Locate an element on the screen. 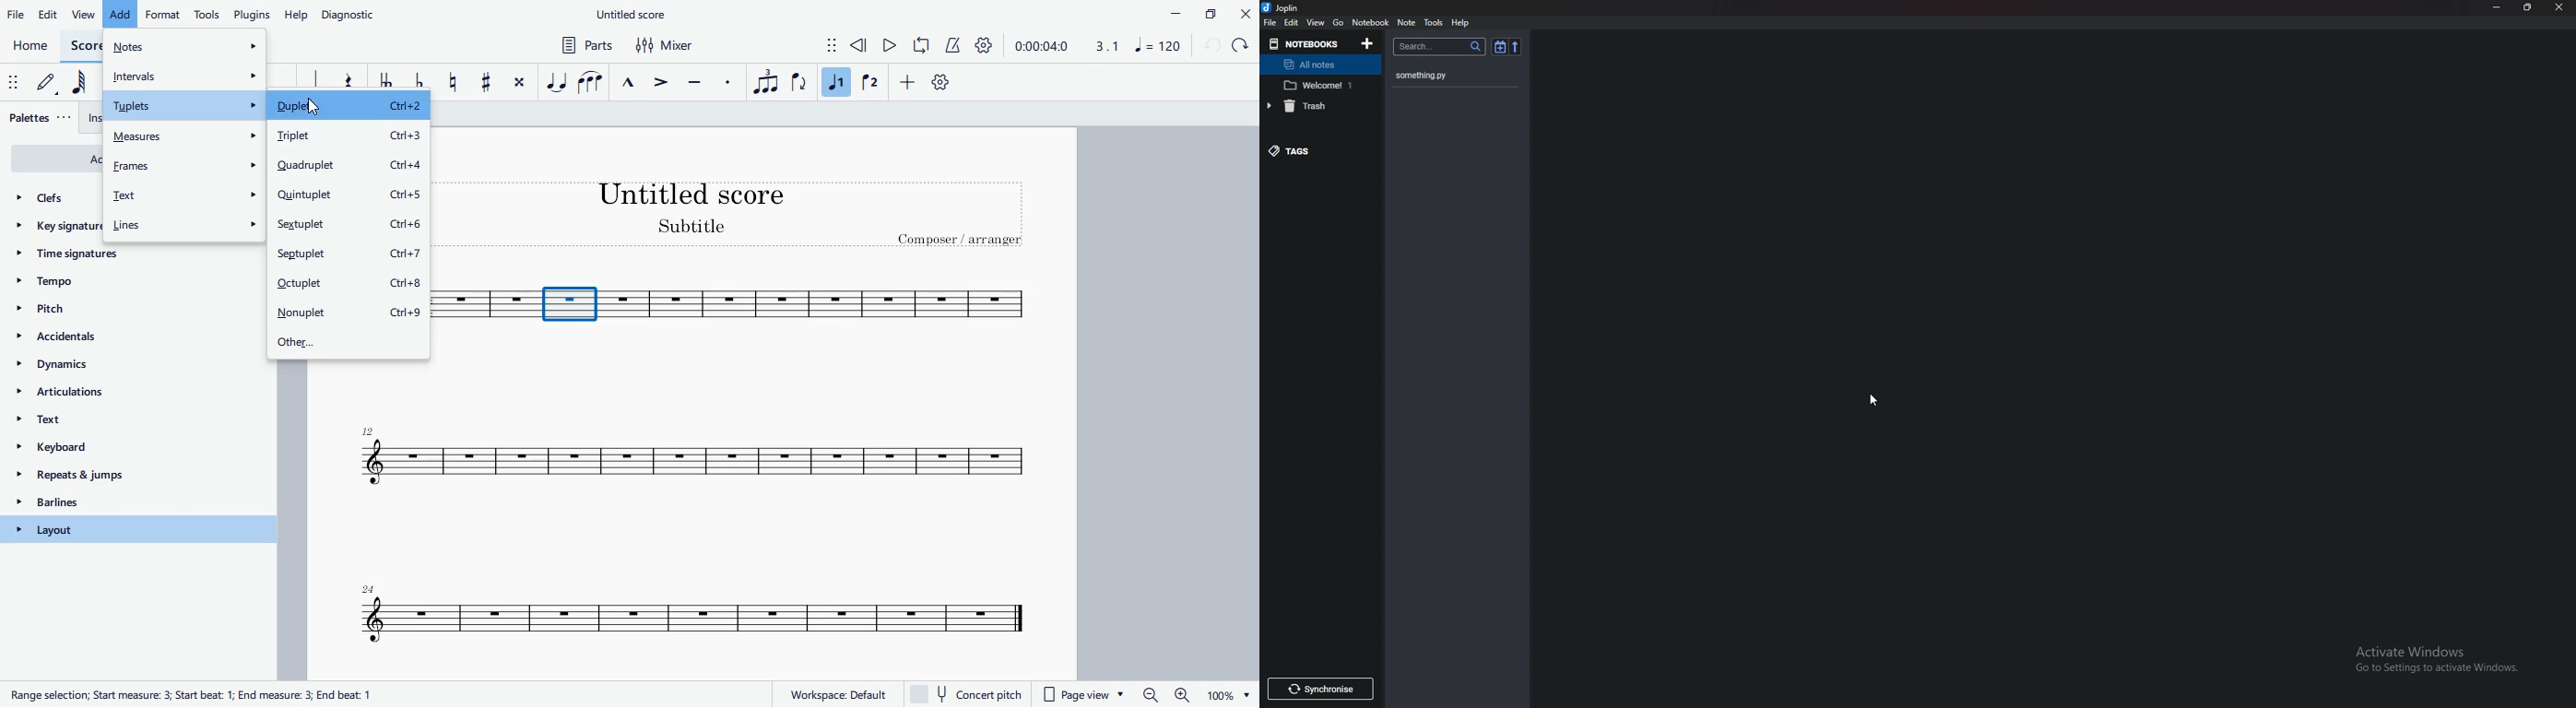 This screenshot has width=2576, height=728. View is located at coordinates (1316, 23).